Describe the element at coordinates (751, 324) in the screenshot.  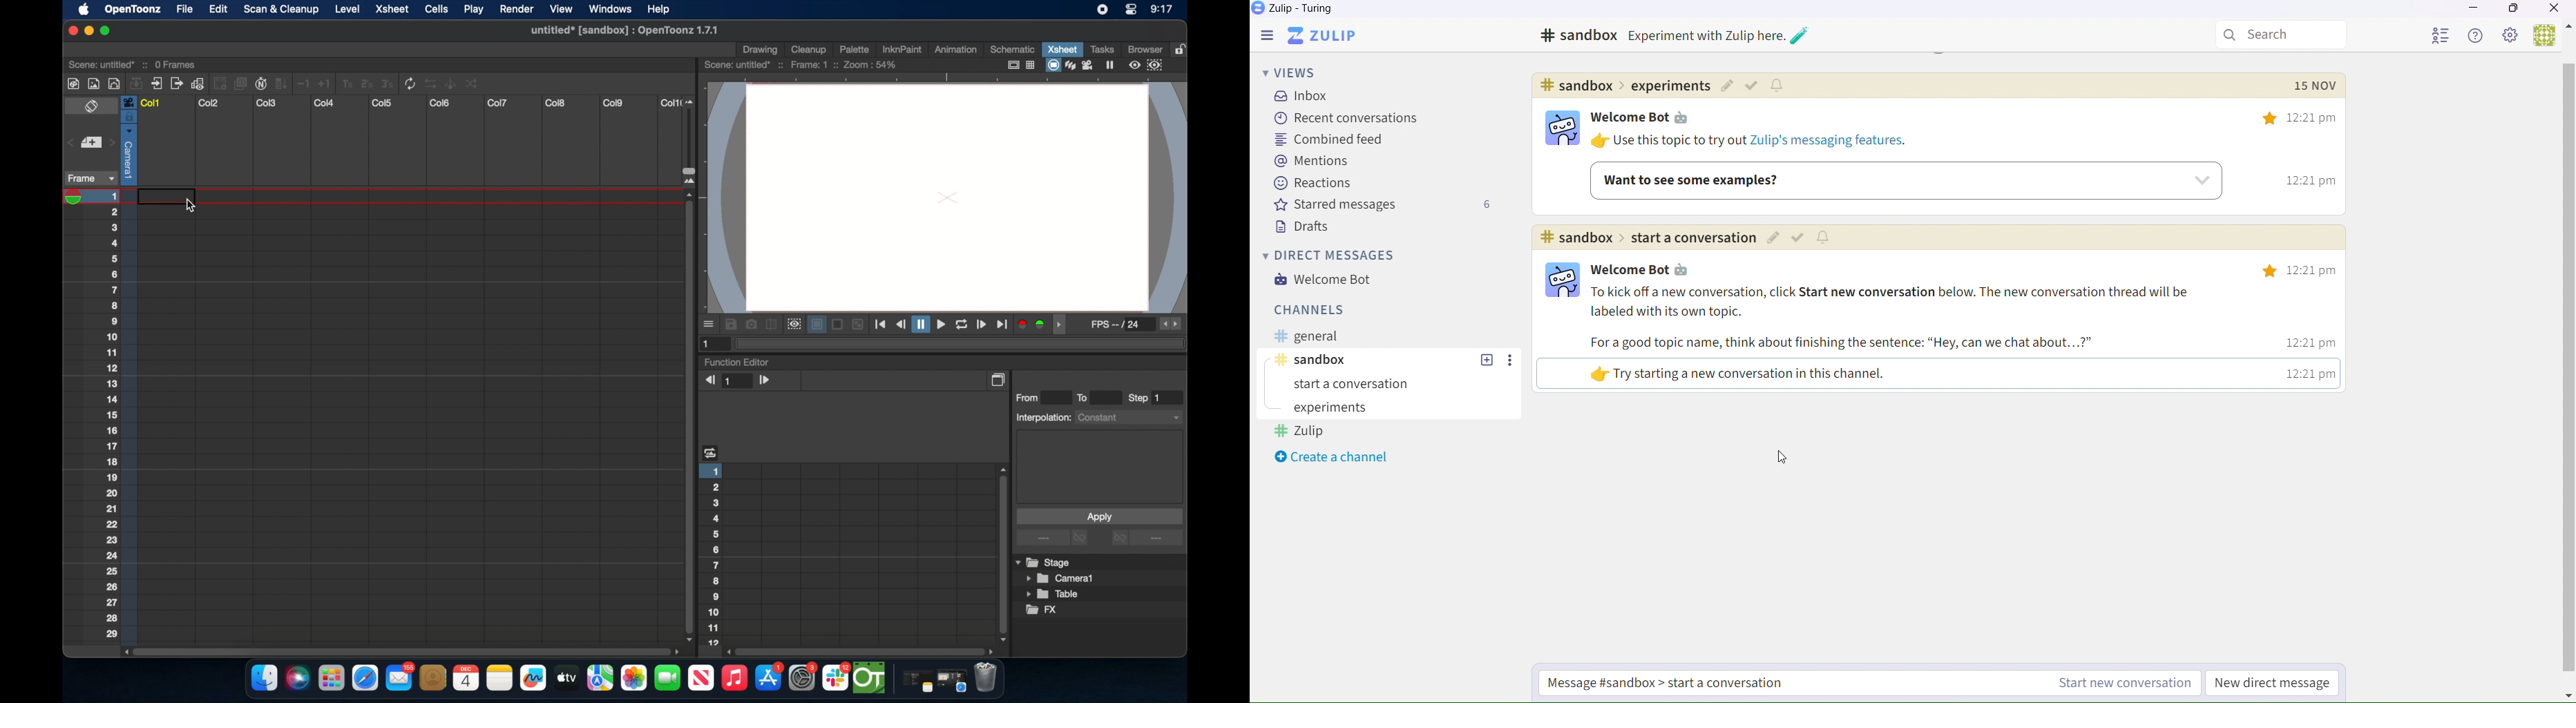
I see `snapshot` at that location.